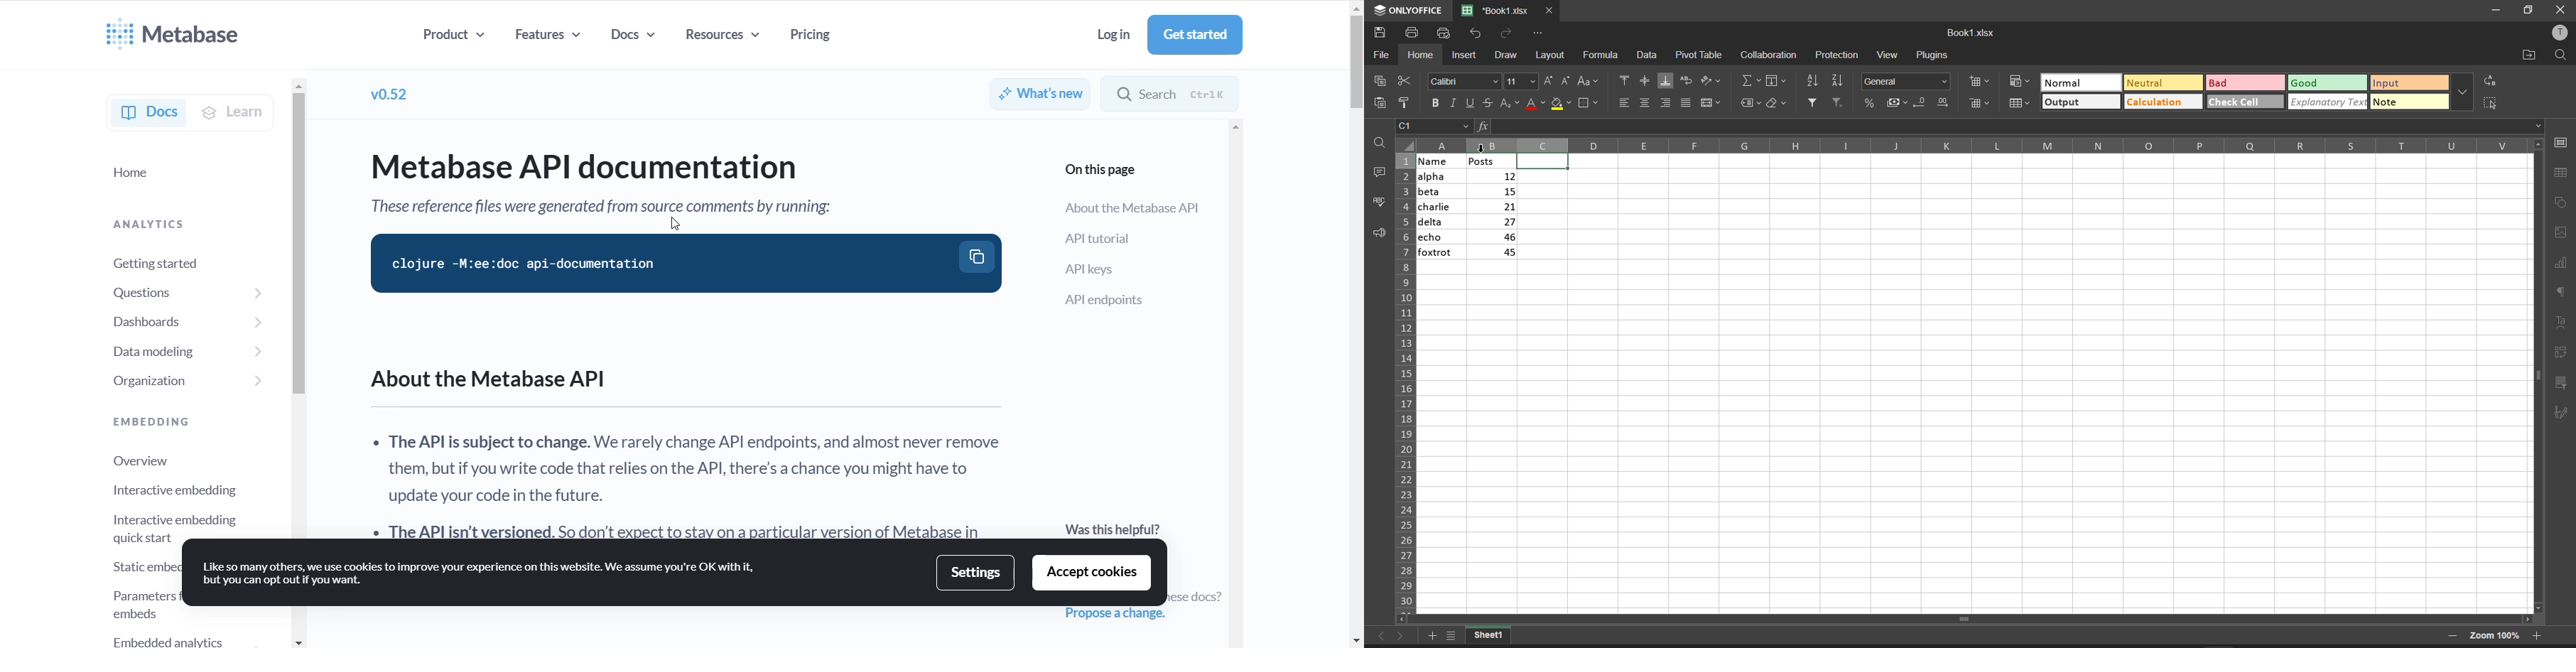  What do you see at coordinates (2063, 102) in the screenshot?
I see `output` at bounding box center [2063, 102].